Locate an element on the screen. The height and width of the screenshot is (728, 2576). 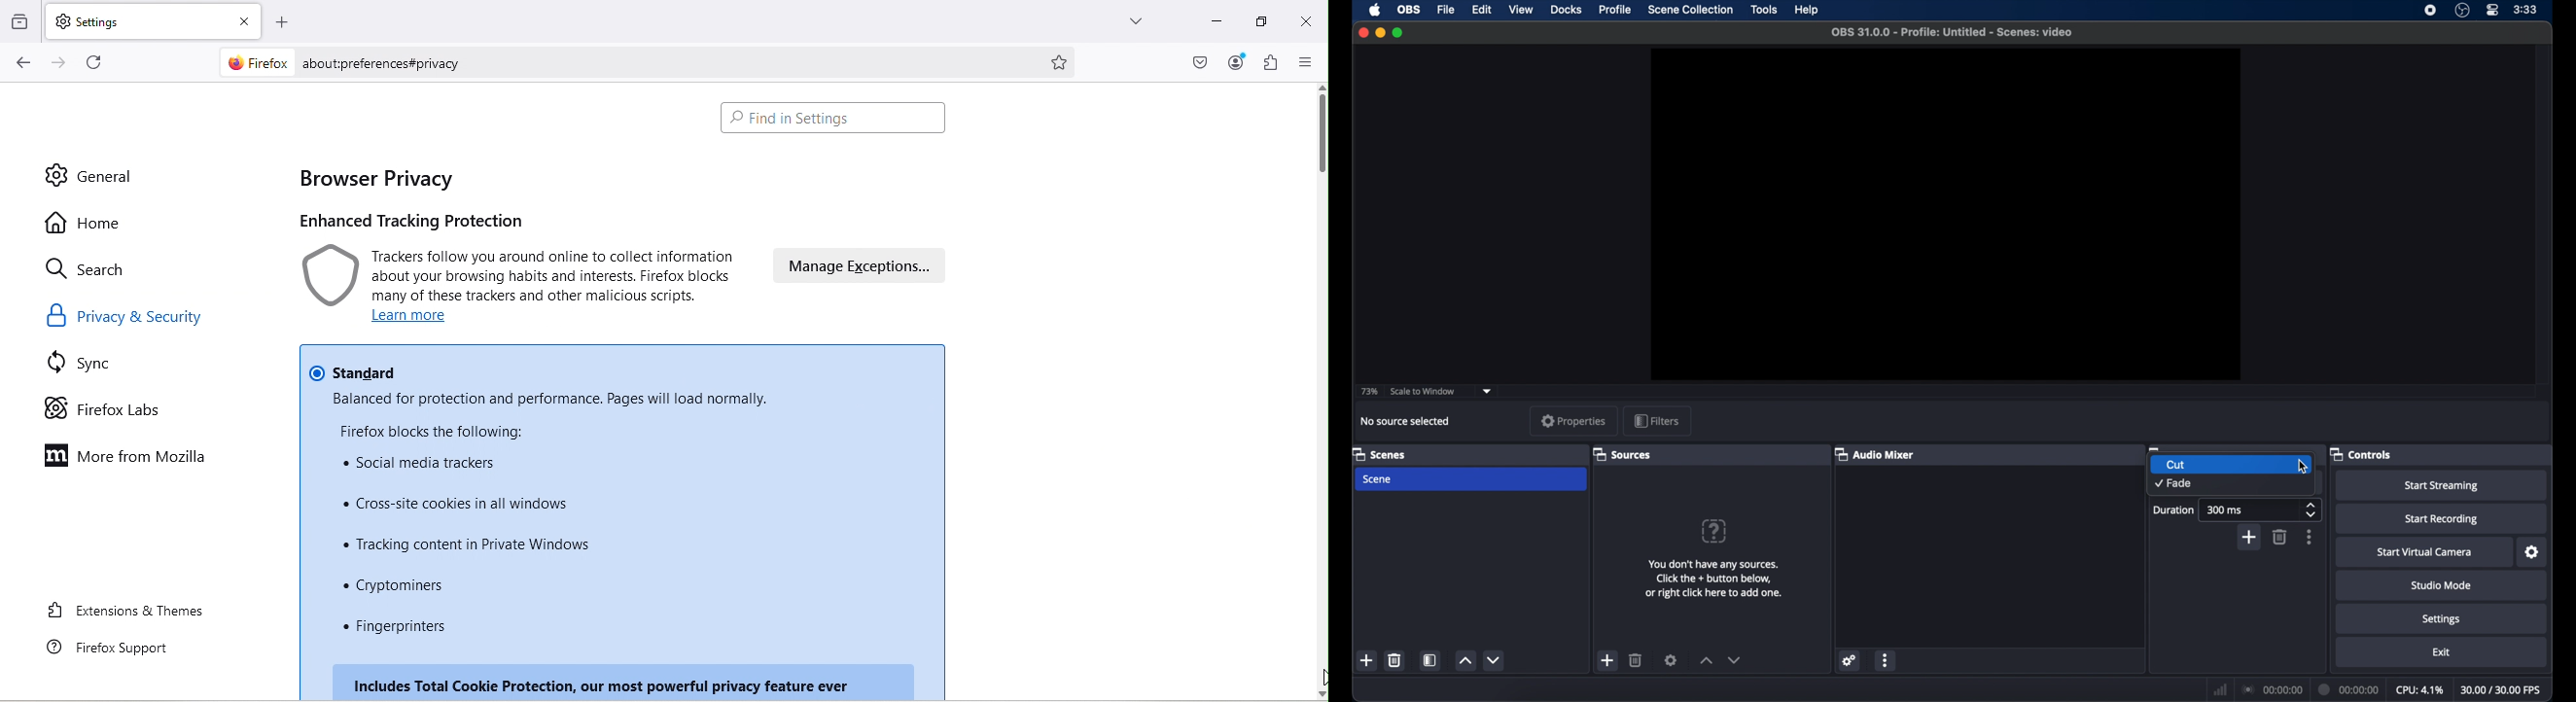
start virtual camera is located at coordinates (2427, 552).